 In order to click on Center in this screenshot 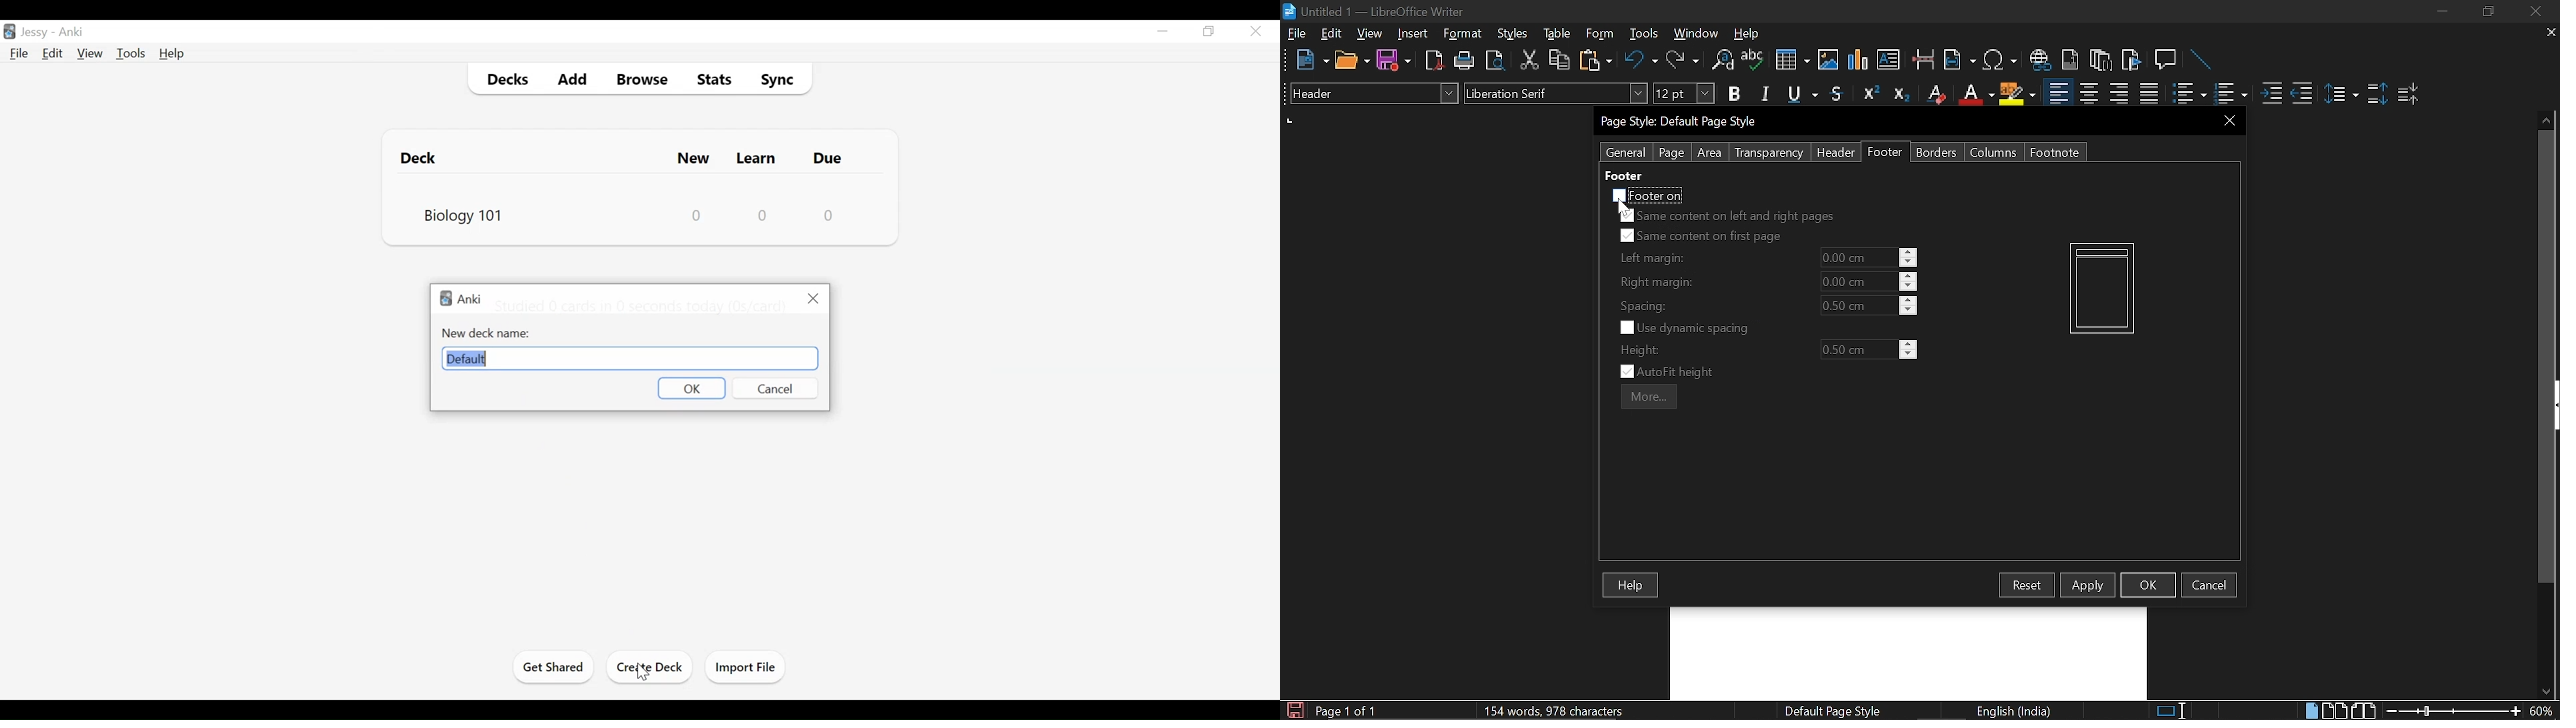, I will do `click(2088, 93)`.